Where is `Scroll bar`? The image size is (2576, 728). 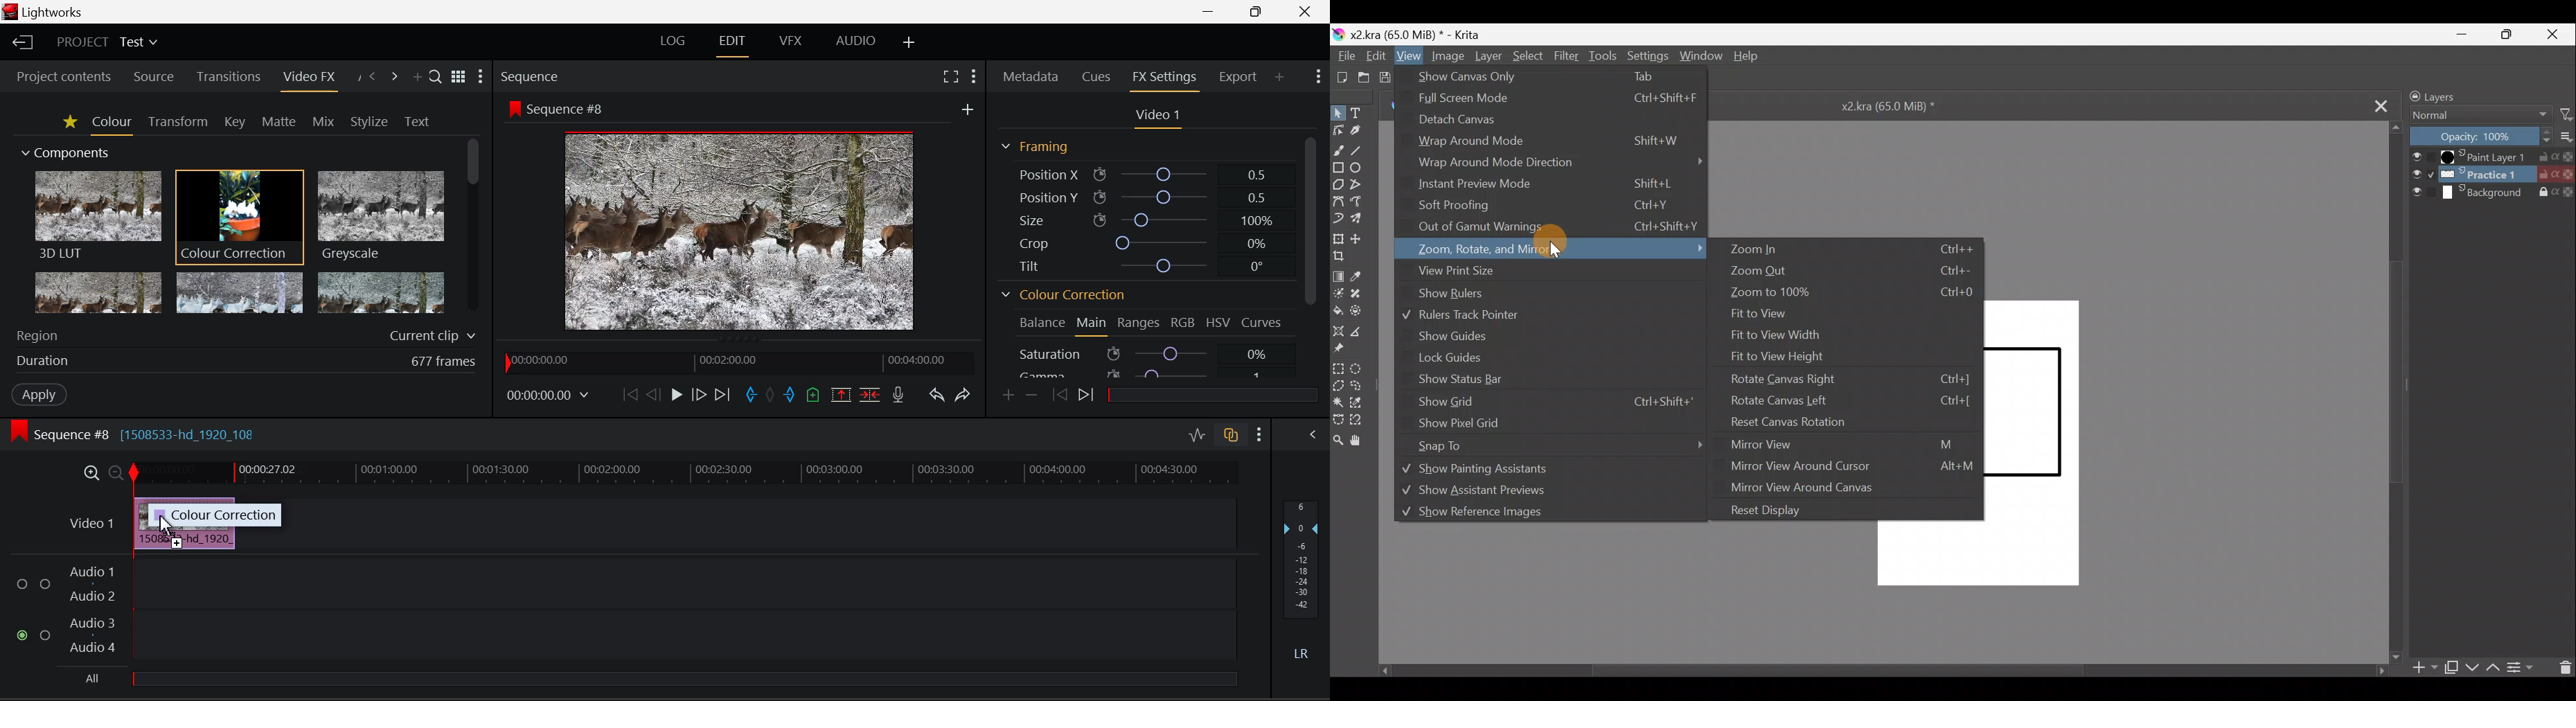 Scroll bar is located at coordinates (2396, 393).